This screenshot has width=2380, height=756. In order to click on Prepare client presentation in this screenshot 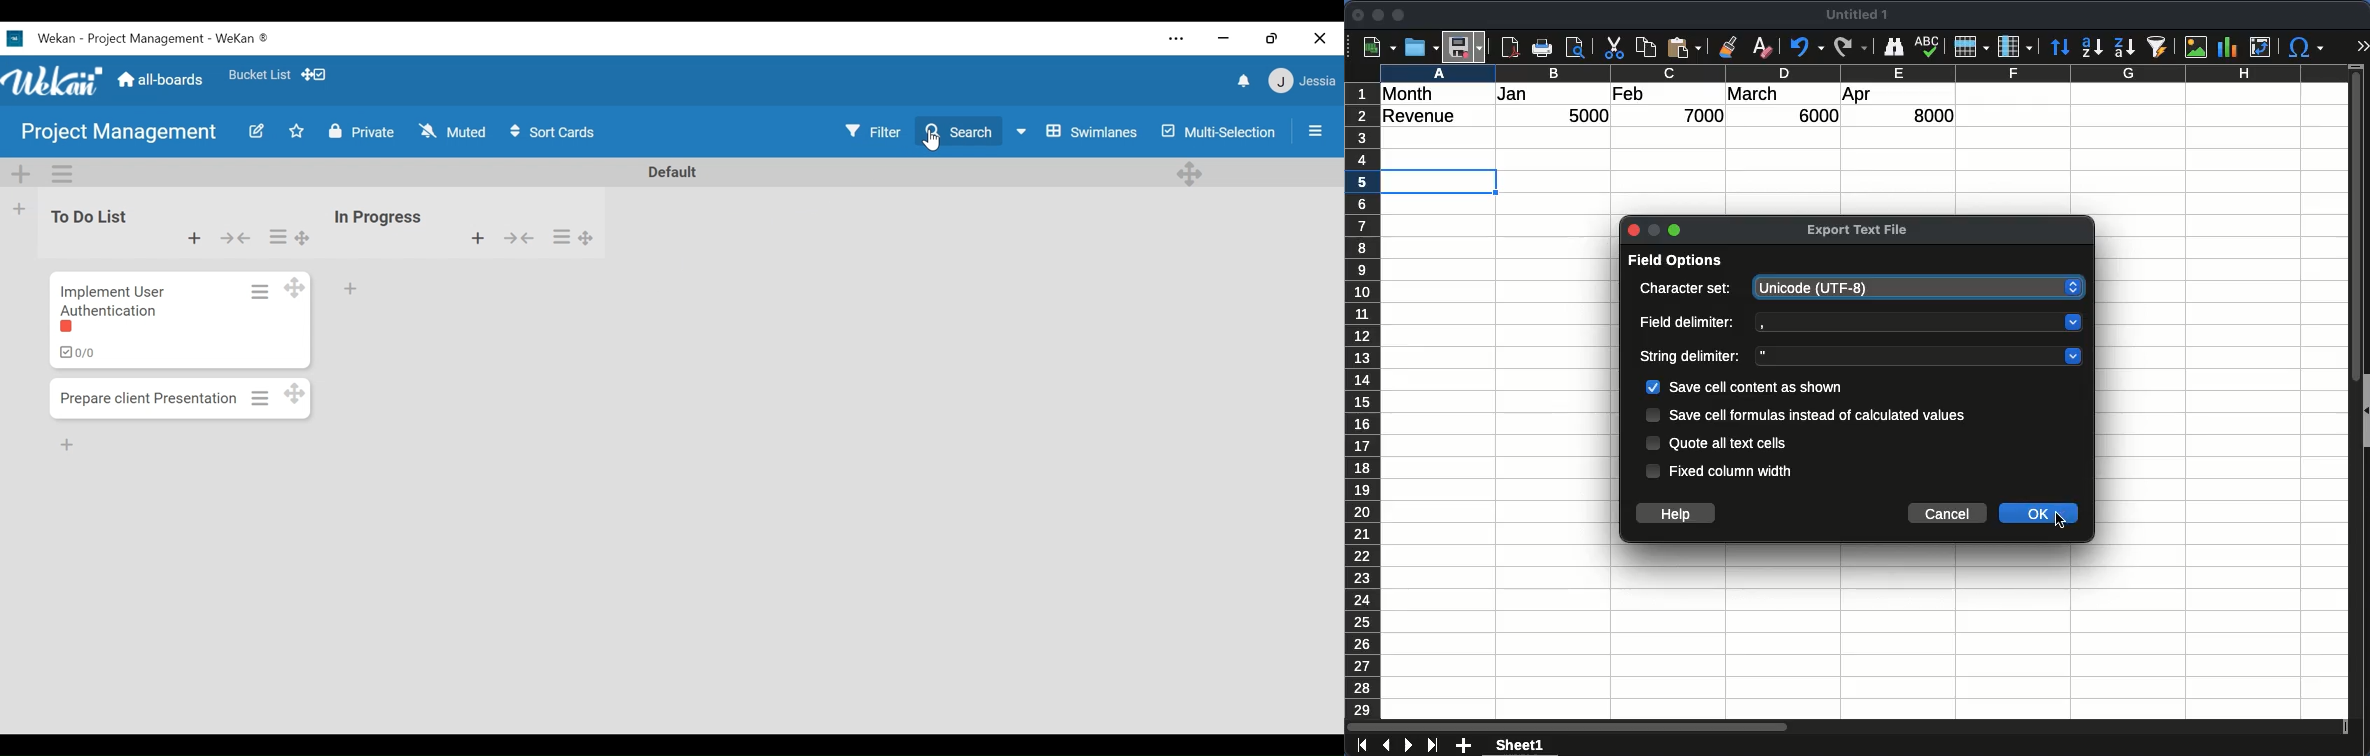, I will do `click(149, 402)`.